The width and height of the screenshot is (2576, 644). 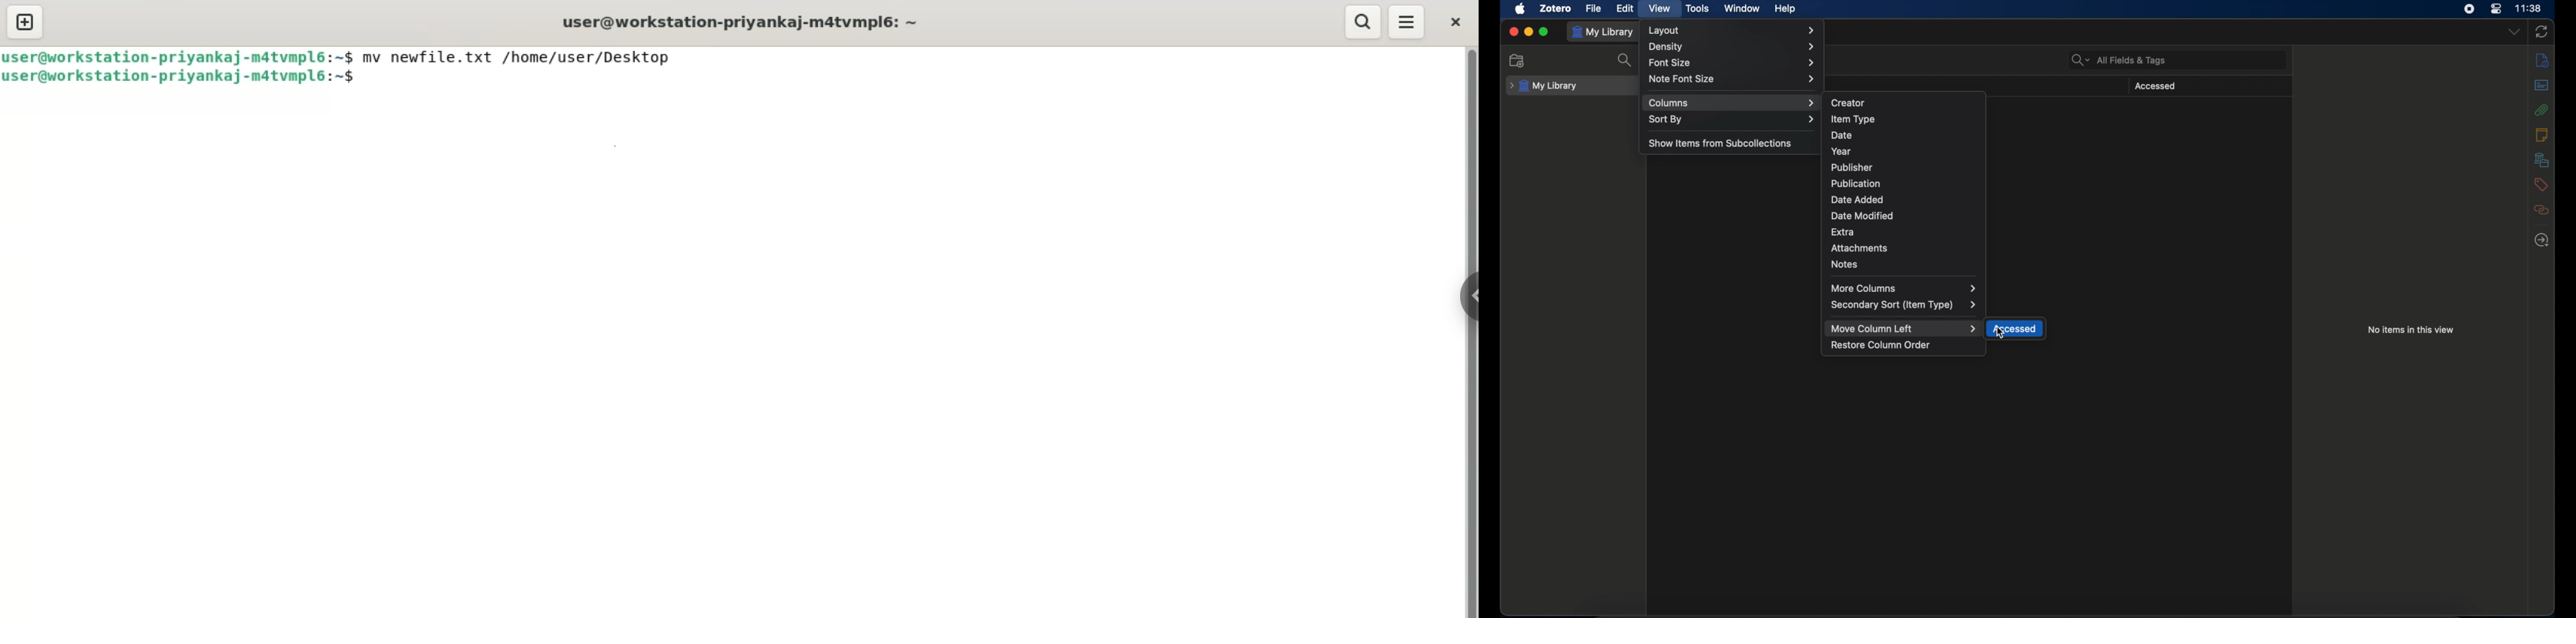 What do you see at coordinates (2119, 61) in the screenshot?
I see `search bar` at bounding box center [2119, 61].